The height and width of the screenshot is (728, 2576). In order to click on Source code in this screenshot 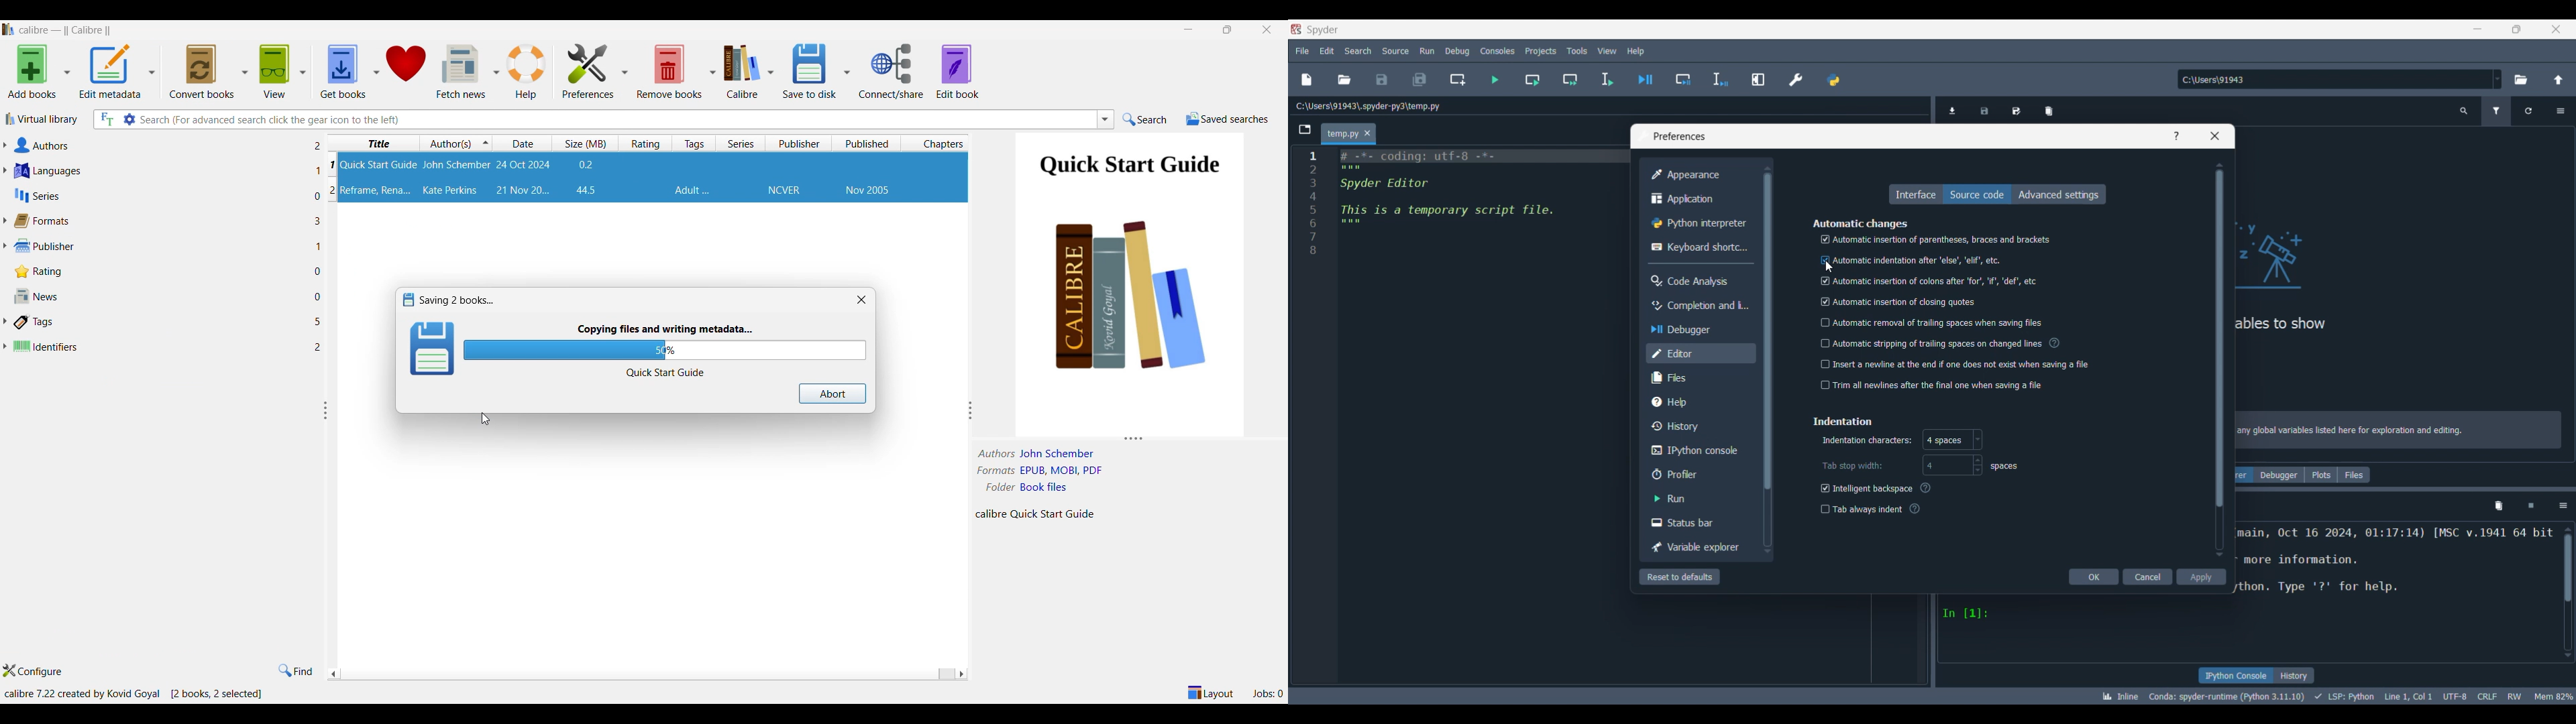, I will do `click(1977, 194)`.